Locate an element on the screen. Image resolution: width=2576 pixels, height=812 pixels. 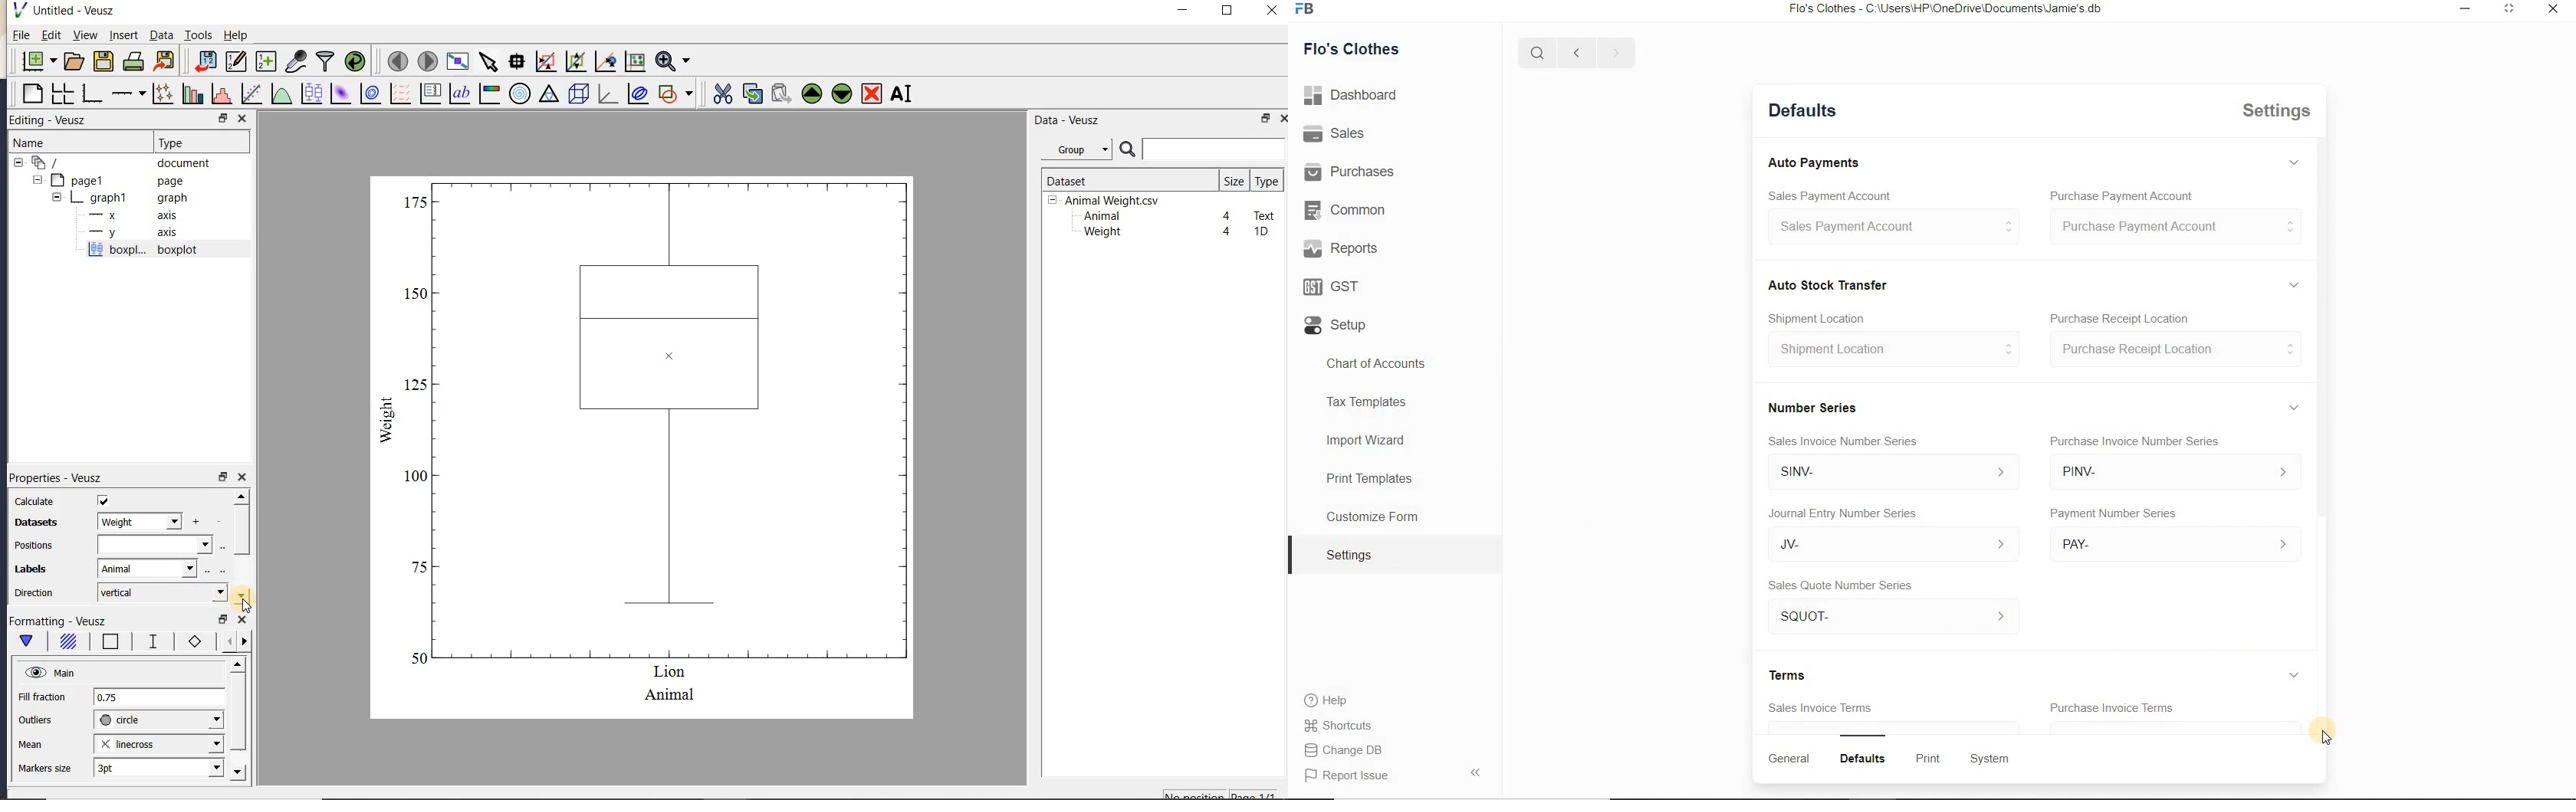
Import Wizard is located at coordinates (1394, 441).